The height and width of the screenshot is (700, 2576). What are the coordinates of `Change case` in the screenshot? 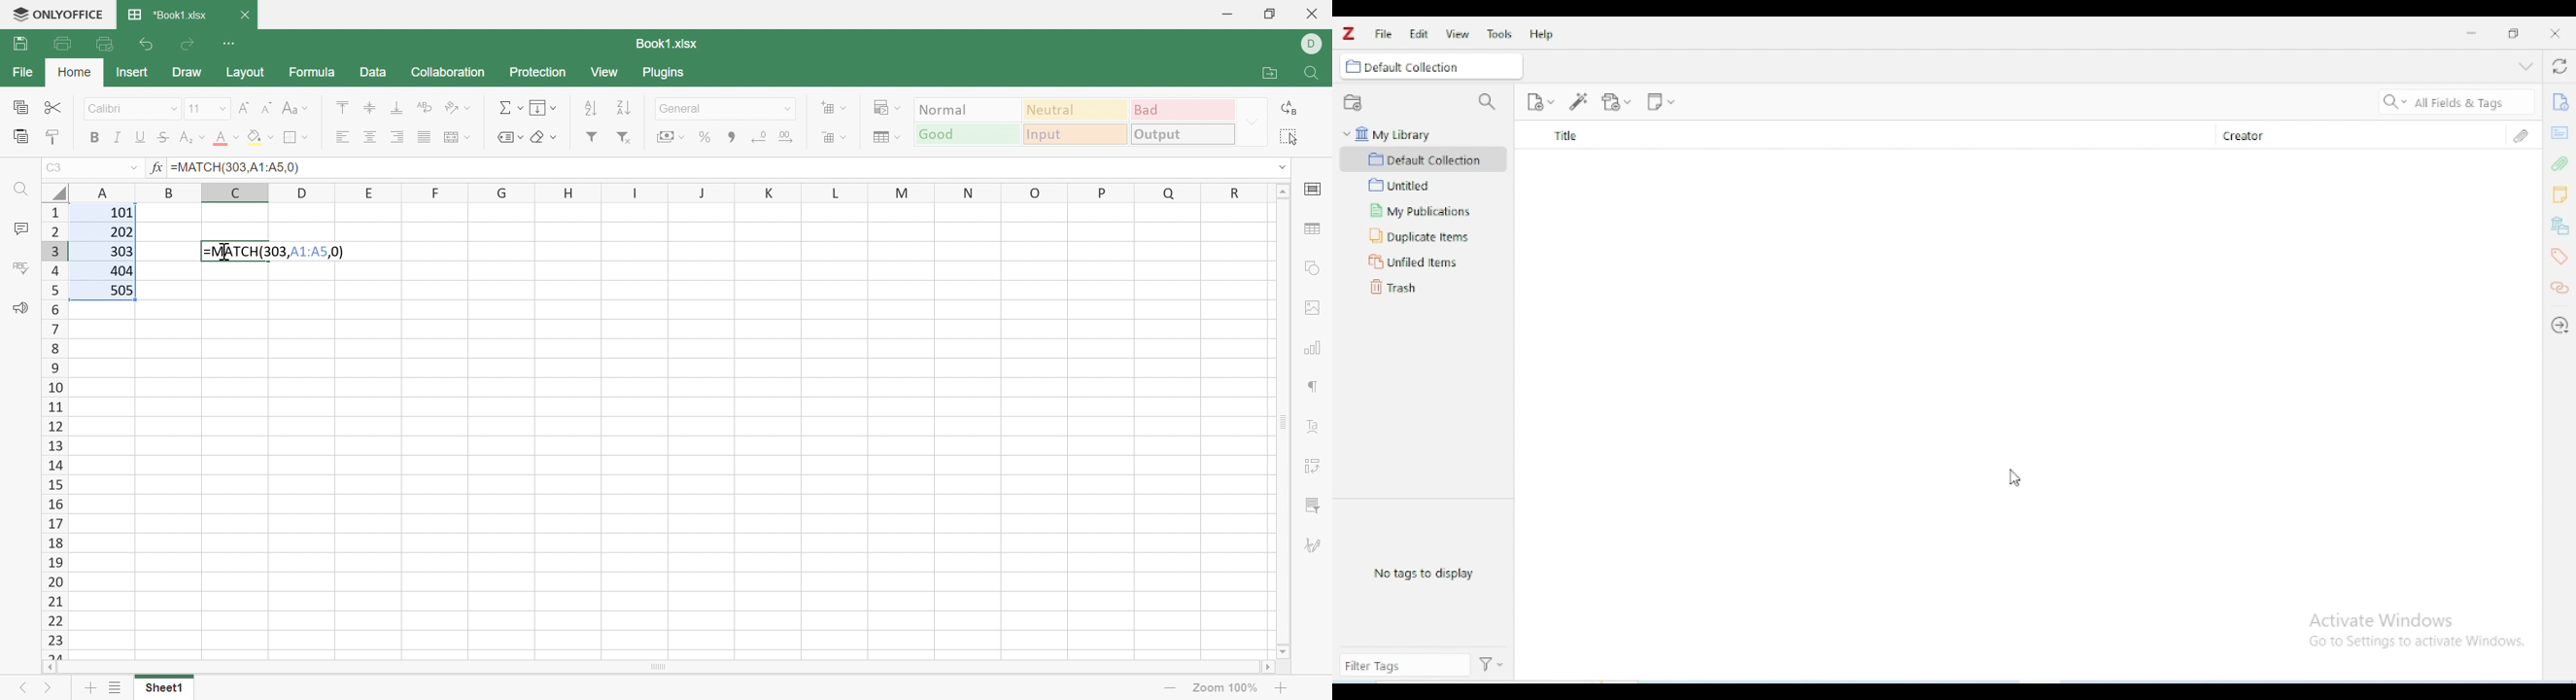 It's located at (298, 110).